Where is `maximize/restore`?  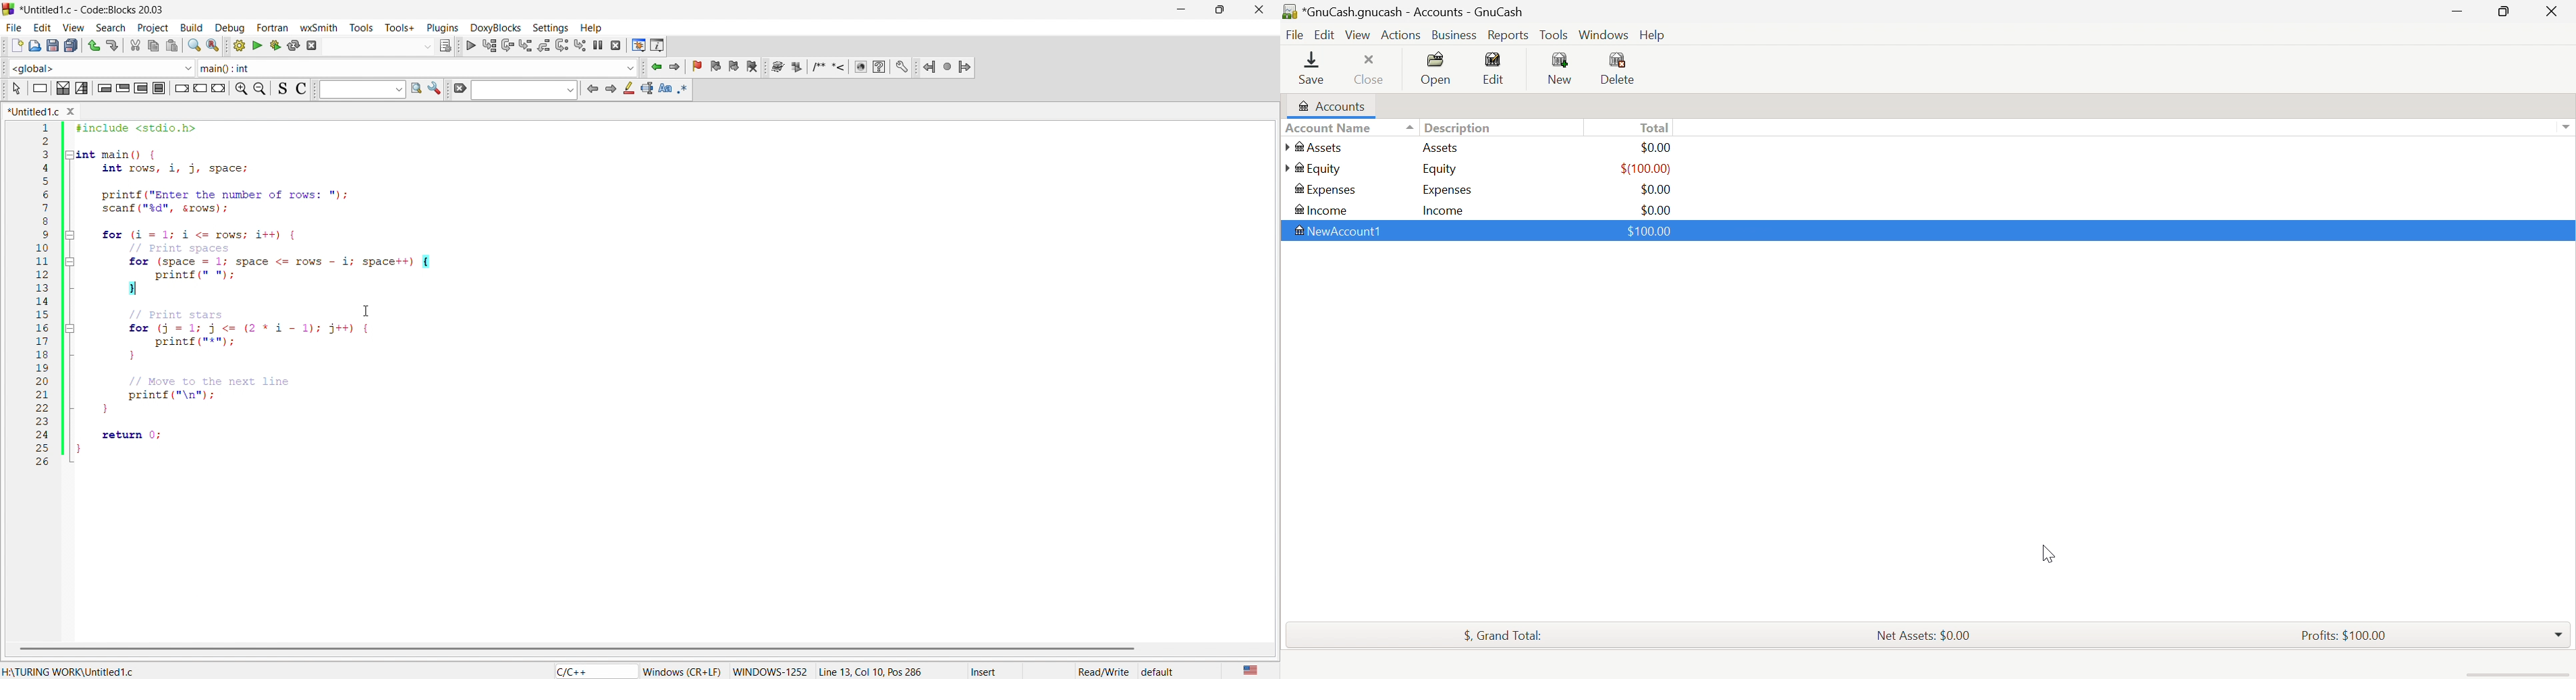
maximize/restore is located at coordinates (1216, 9).